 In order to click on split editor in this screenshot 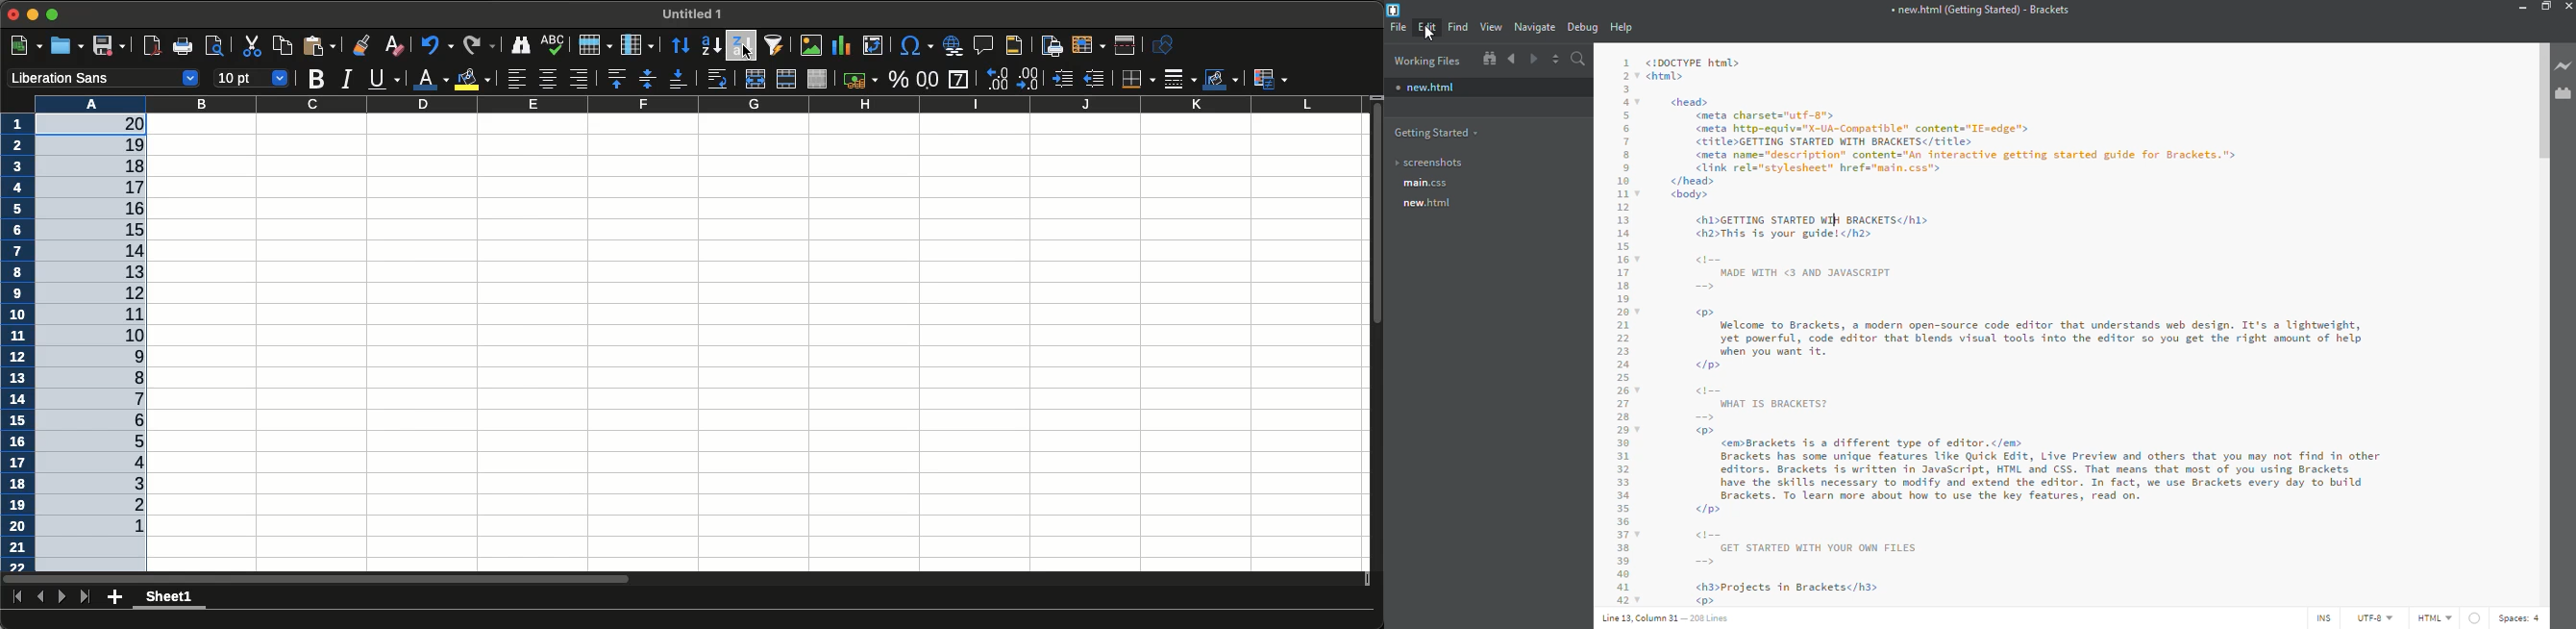, I will do `click(1555, 59)`.